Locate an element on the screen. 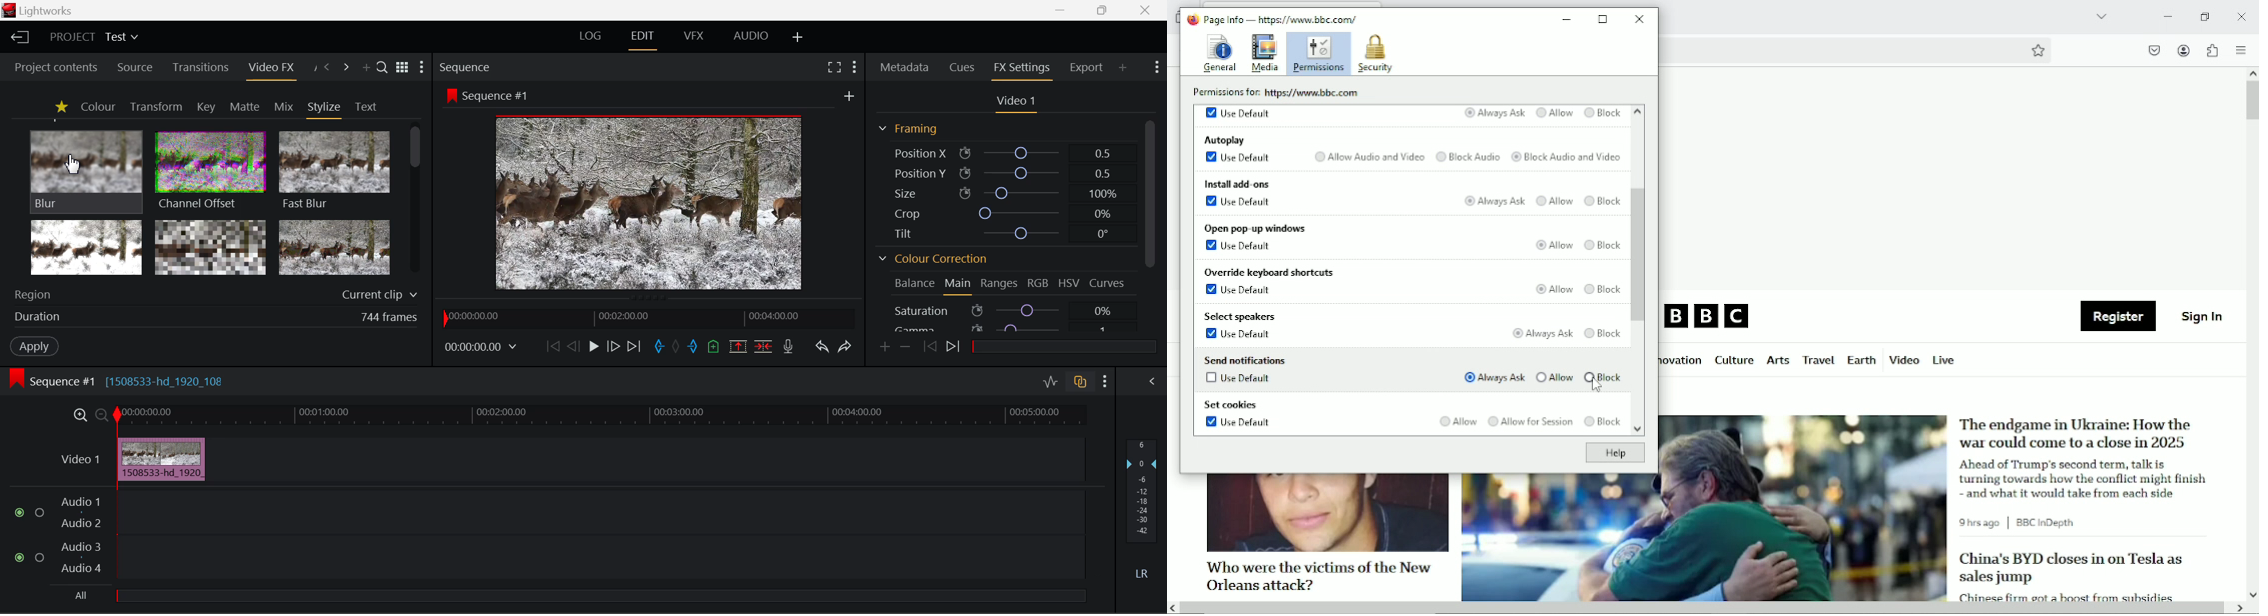  open application menu is located at coordinates (2240, 50).